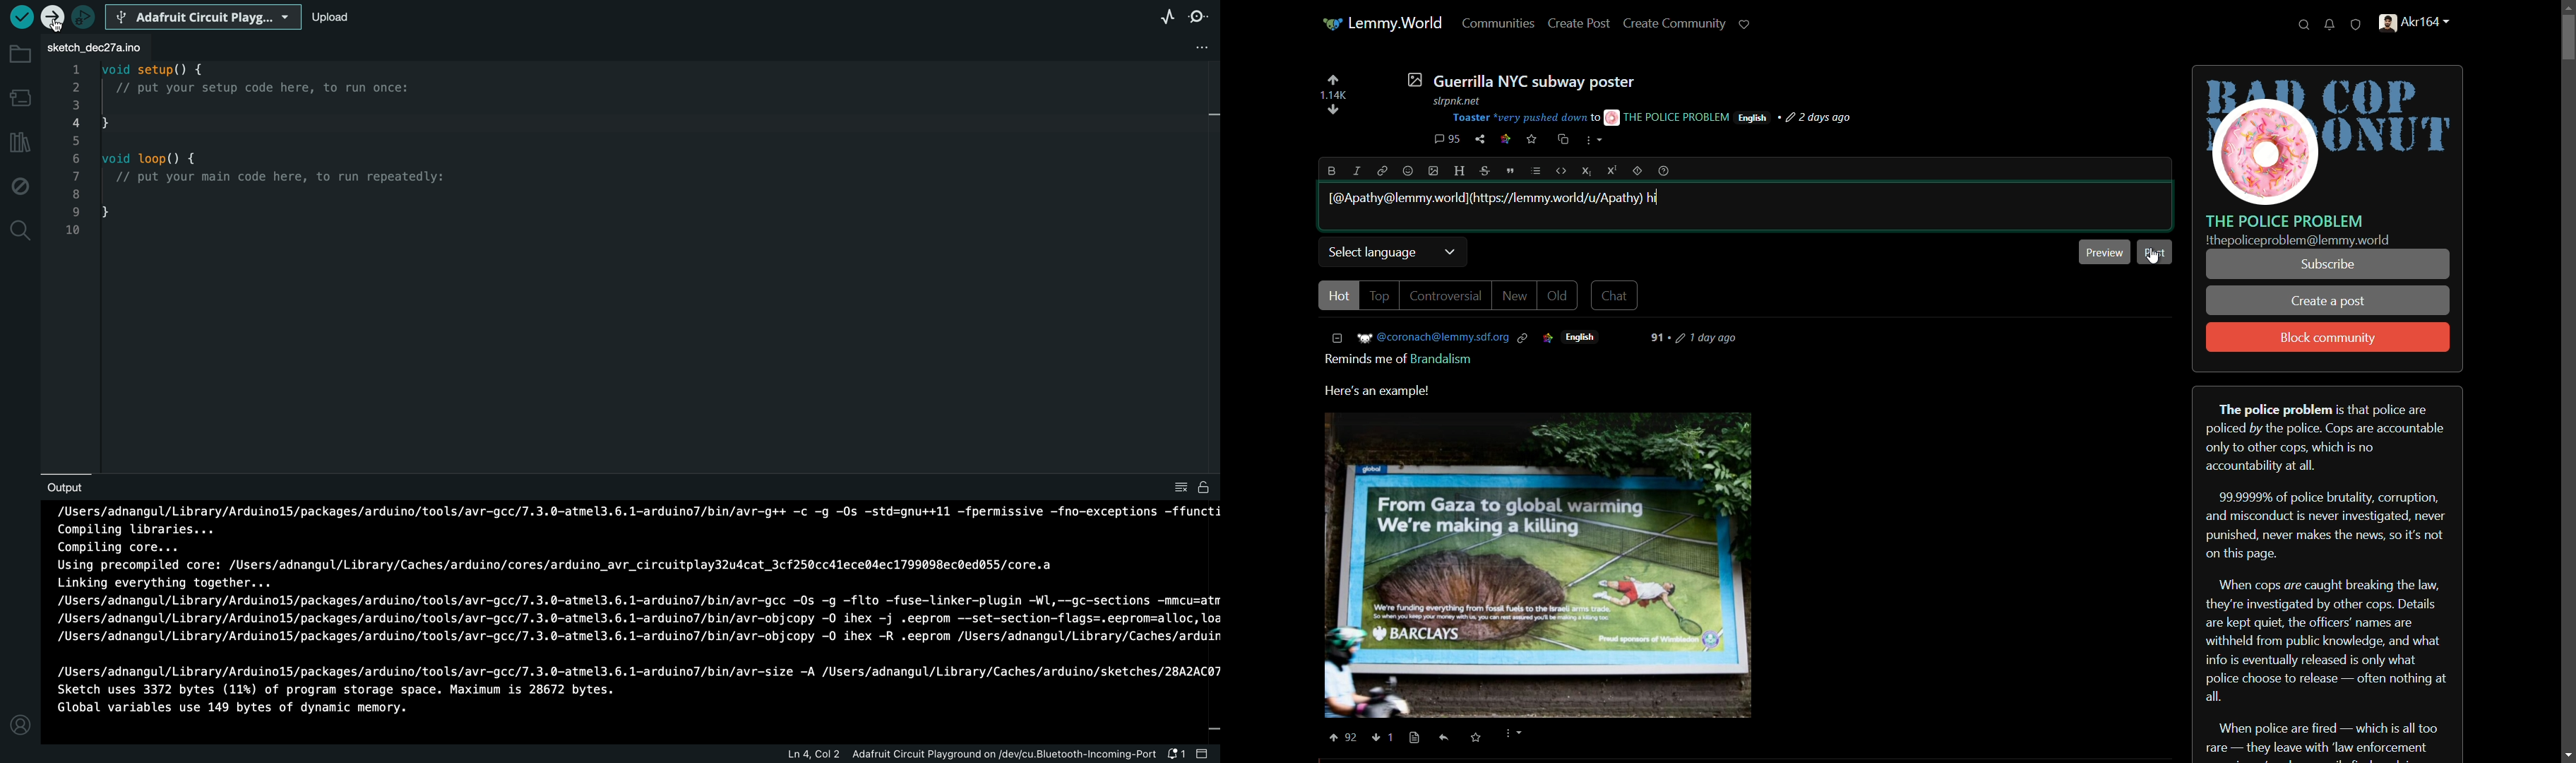 The image size is (2576, 784). What do you see at coordinates (1383, 391) in the screenshot?
I see `Here's an example!` at bounding box center [1383, 391].